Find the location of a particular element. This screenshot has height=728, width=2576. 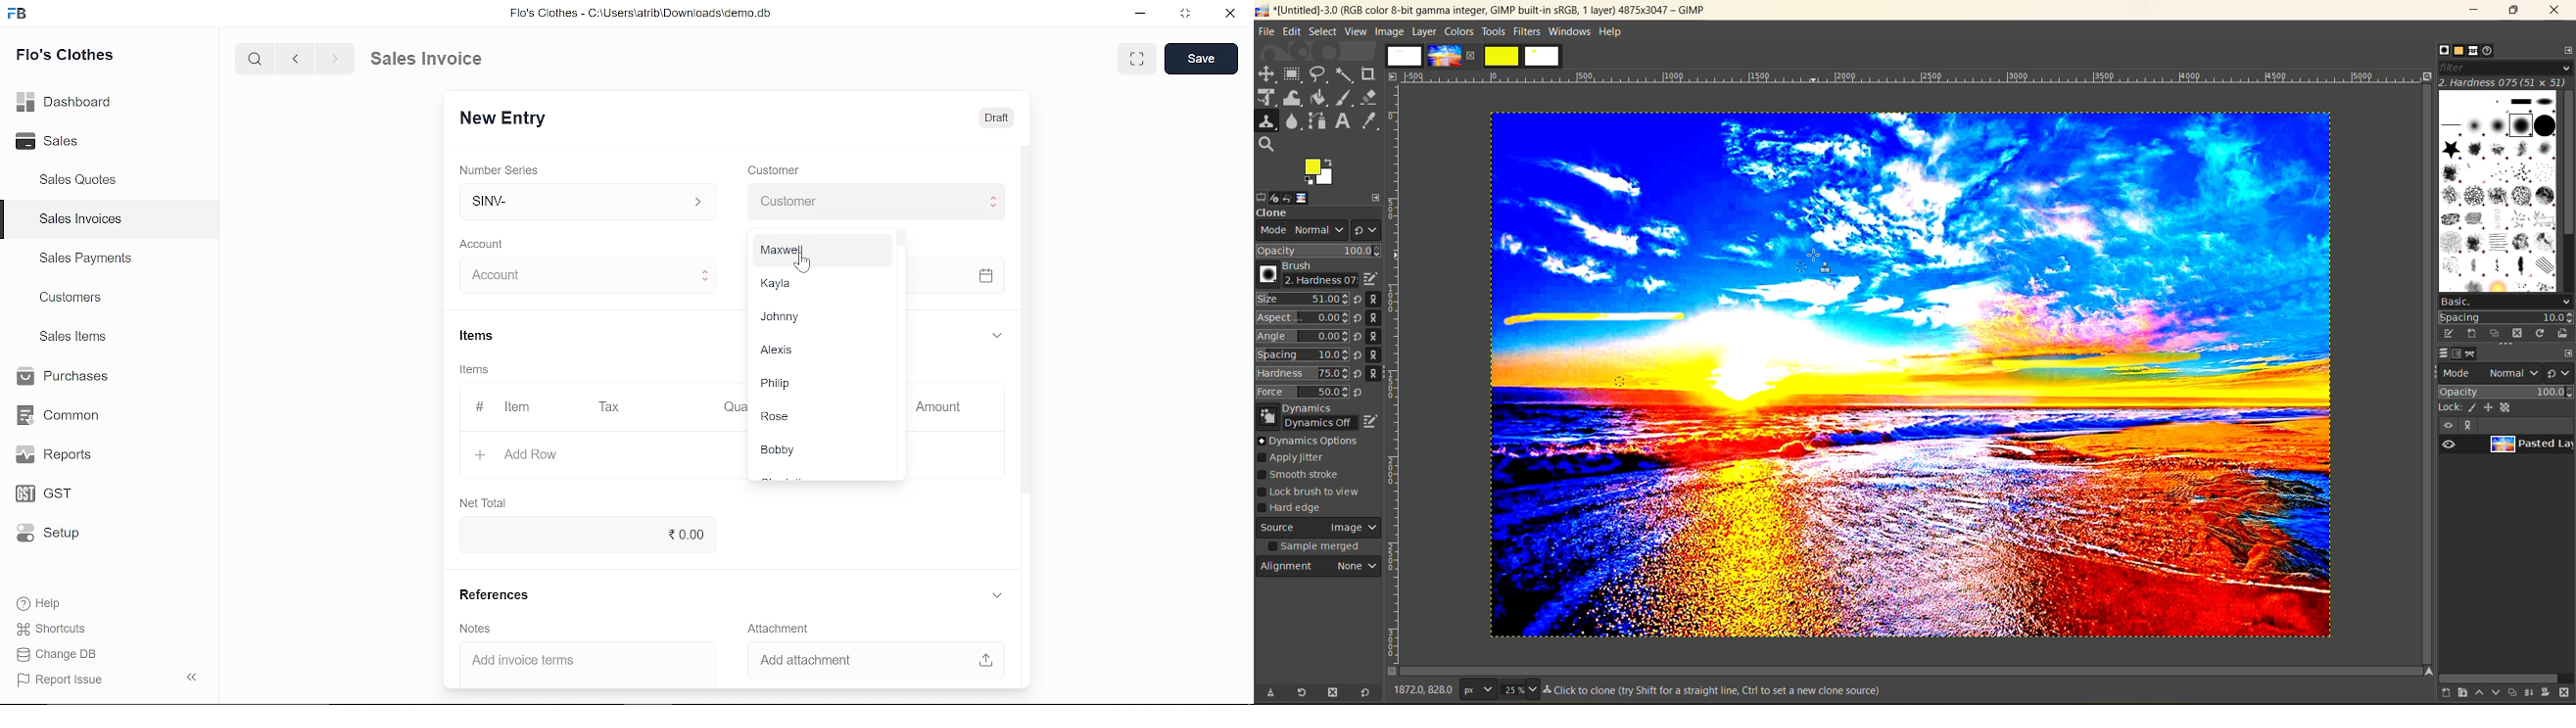

erase is located at coordinates (1369, 97).